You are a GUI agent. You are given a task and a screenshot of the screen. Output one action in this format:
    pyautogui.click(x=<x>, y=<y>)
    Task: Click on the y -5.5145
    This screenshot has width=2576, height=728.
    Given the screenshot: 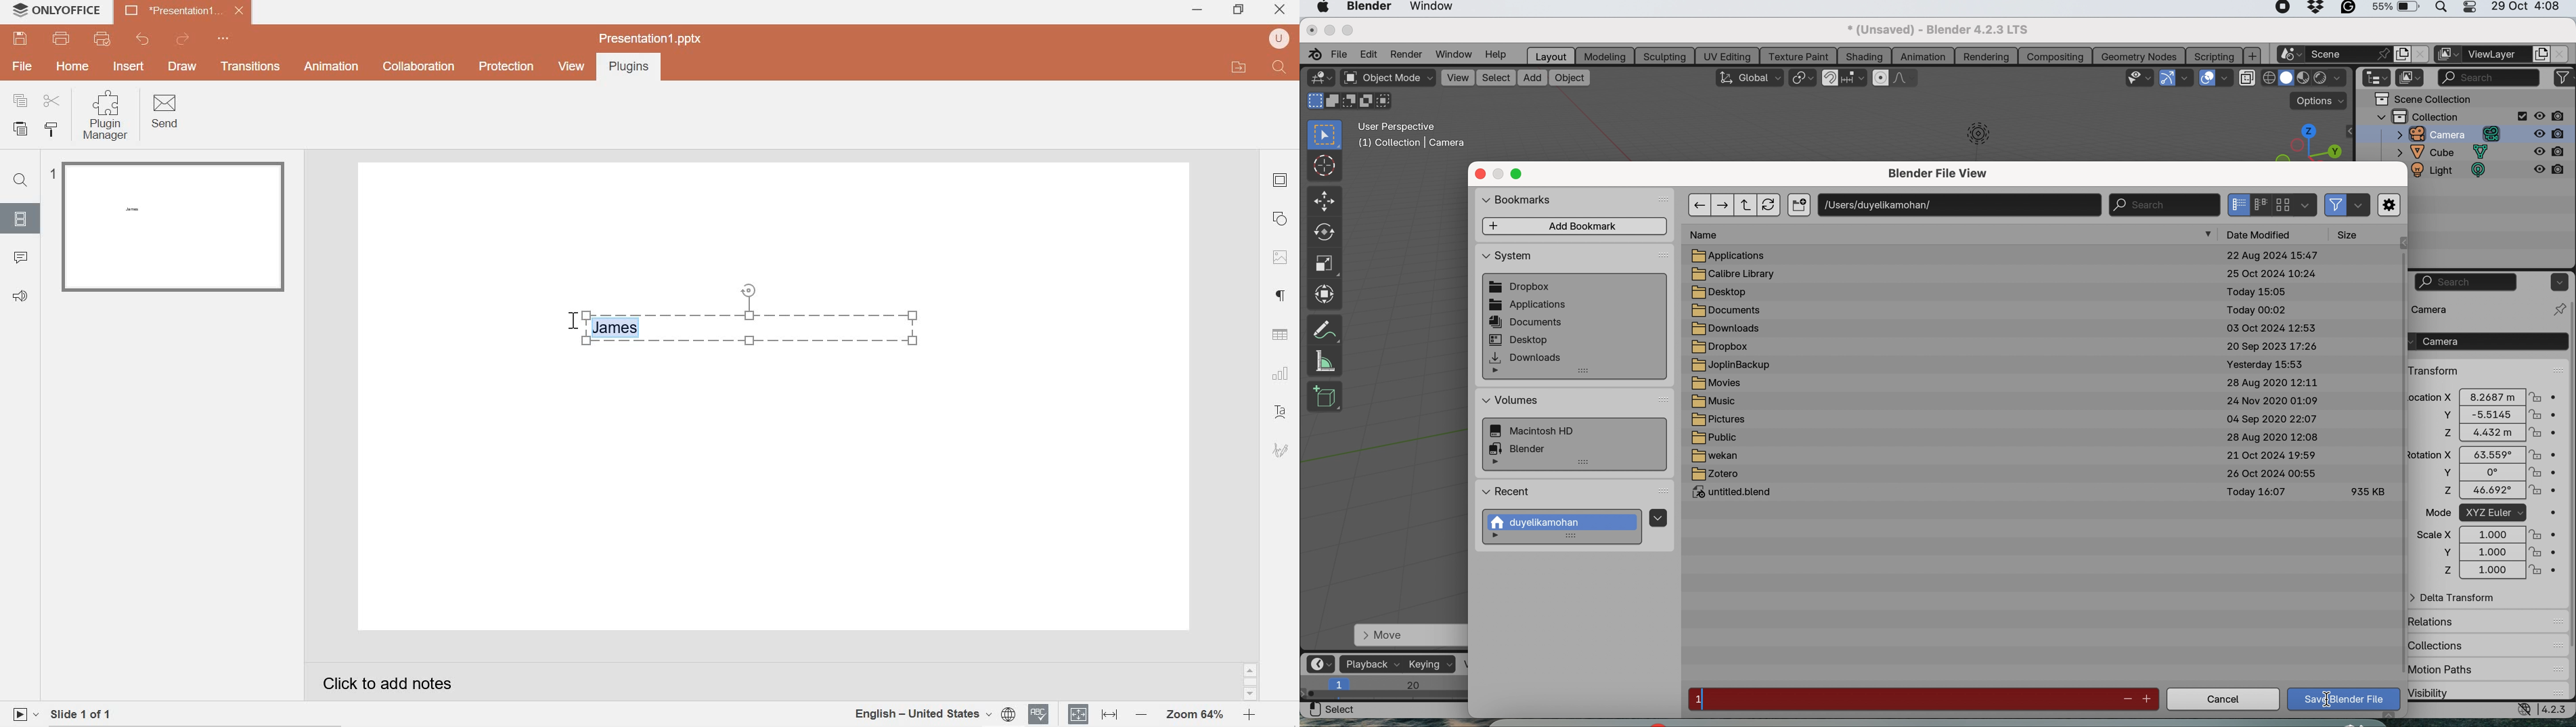 What is the action you would take?
    pyautogui.click(x=2487, y=415)
    